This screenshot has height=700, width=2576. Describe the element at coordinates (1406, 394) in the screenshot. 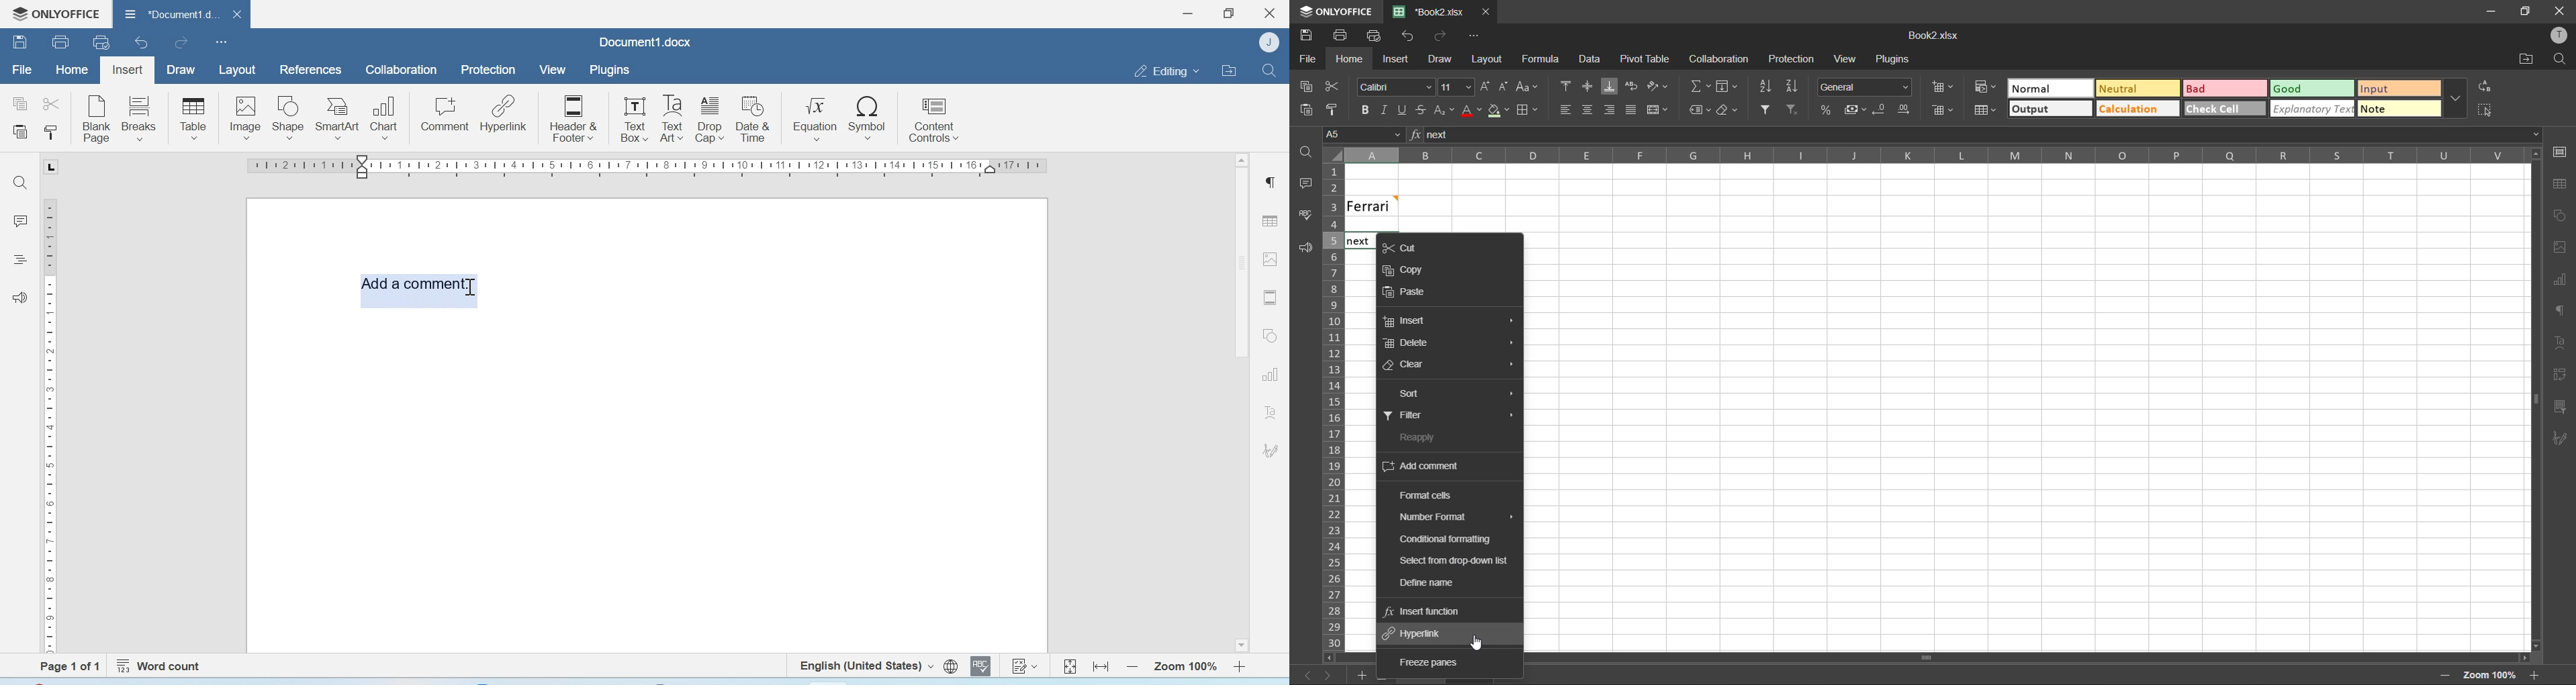

I see `sort` at that location.